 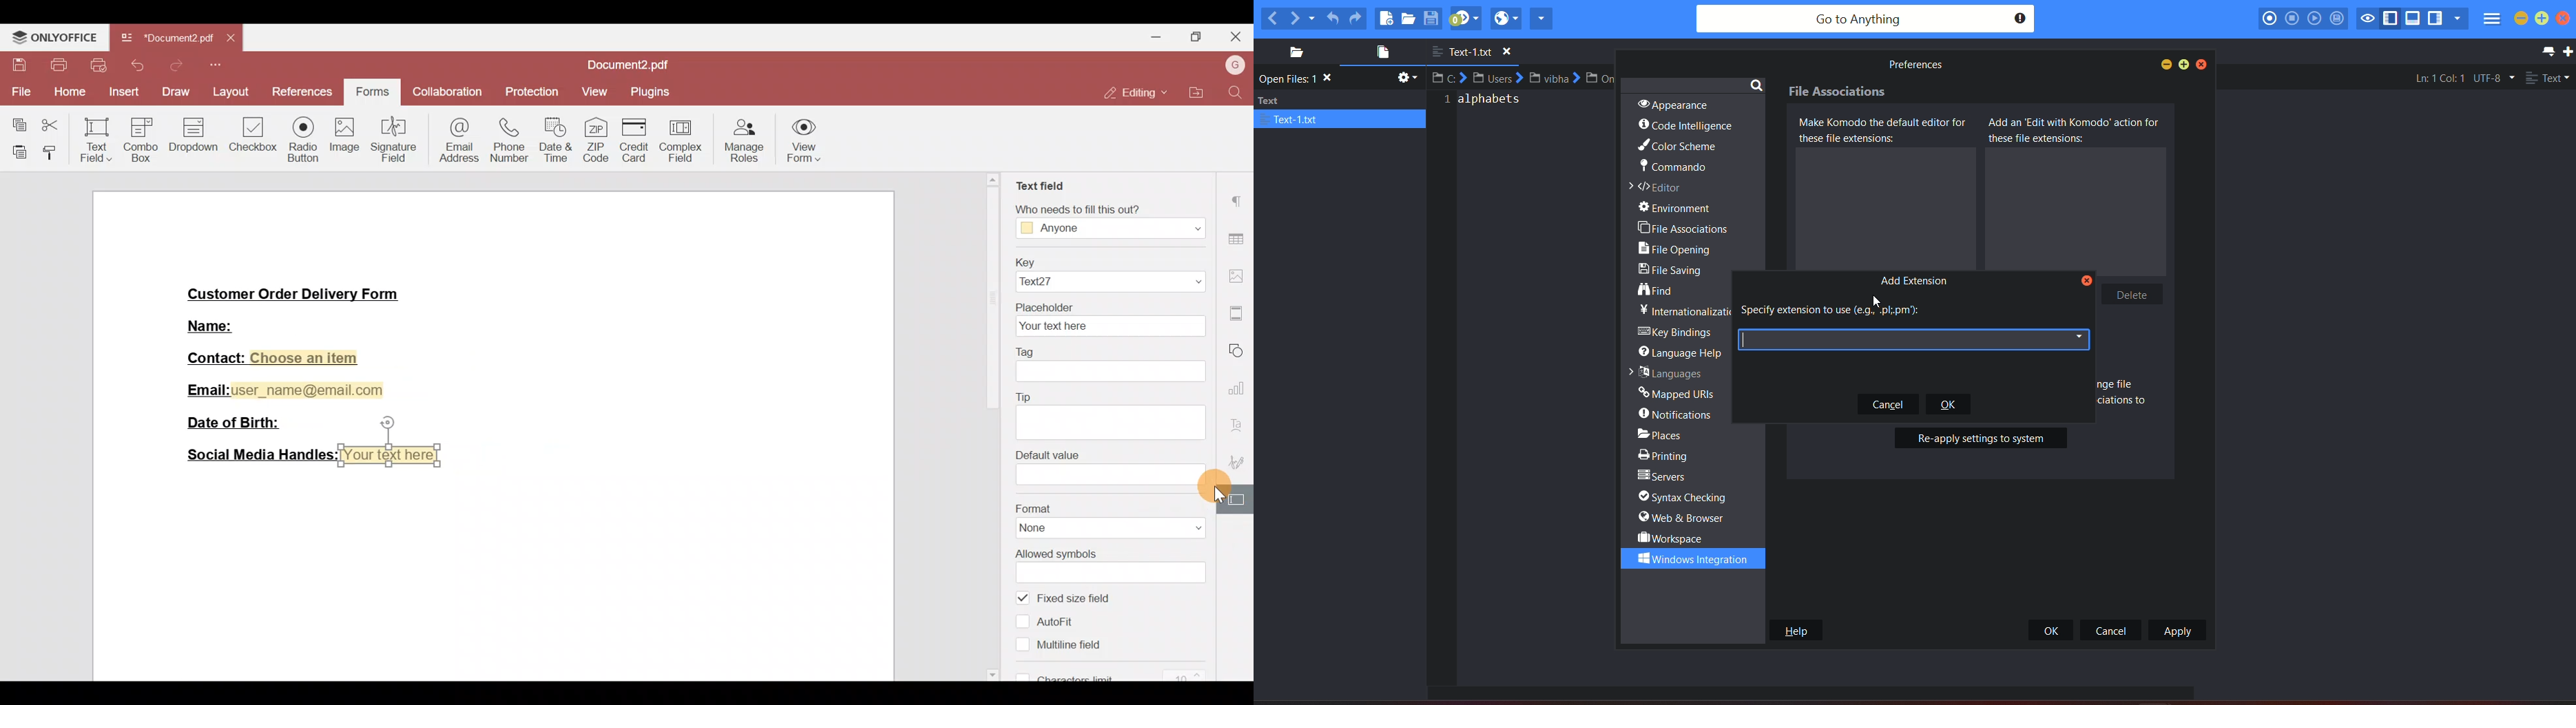 What do you see at coordinates (195, 136) in the screenshot?
I see `Dropdown` at bounding box center [195, 136].